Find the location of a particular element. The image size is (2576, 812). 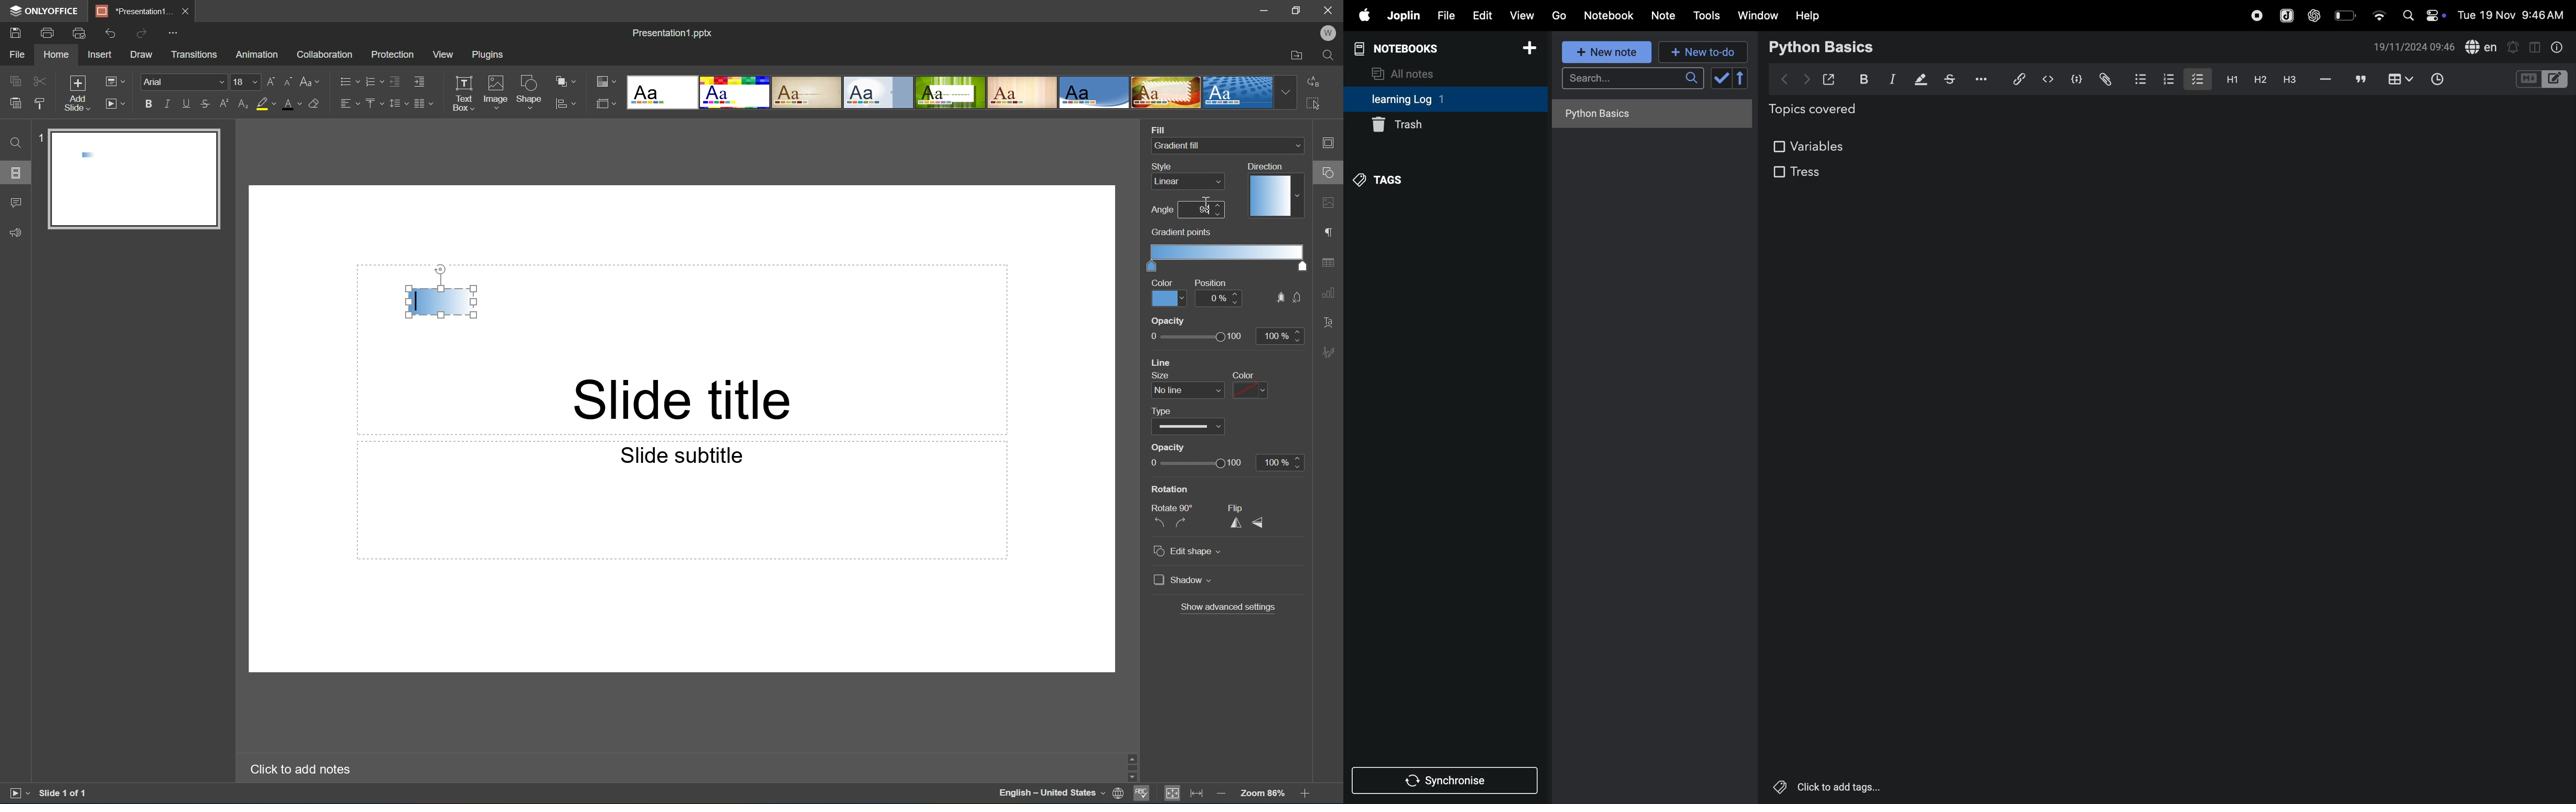

Slide settings is located at coordinates (1332, 143).